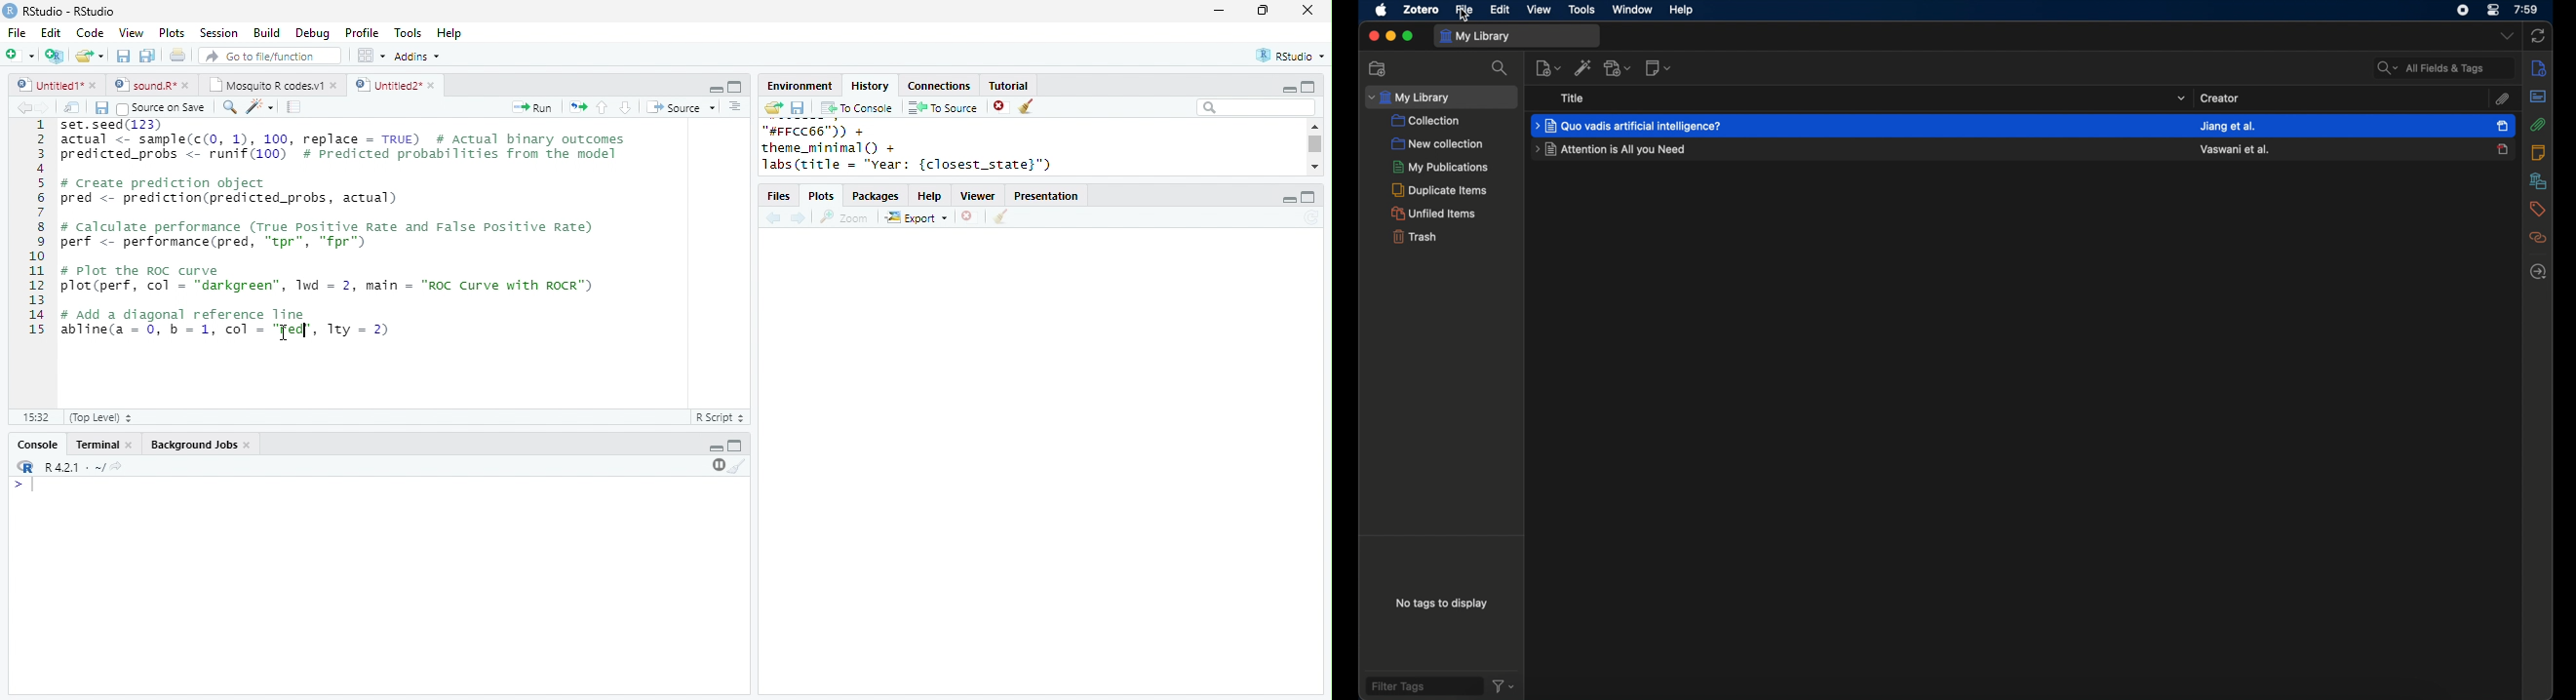  Describe the element at coordinates (23, 107) in the screenshot. I see `backward` at that location.